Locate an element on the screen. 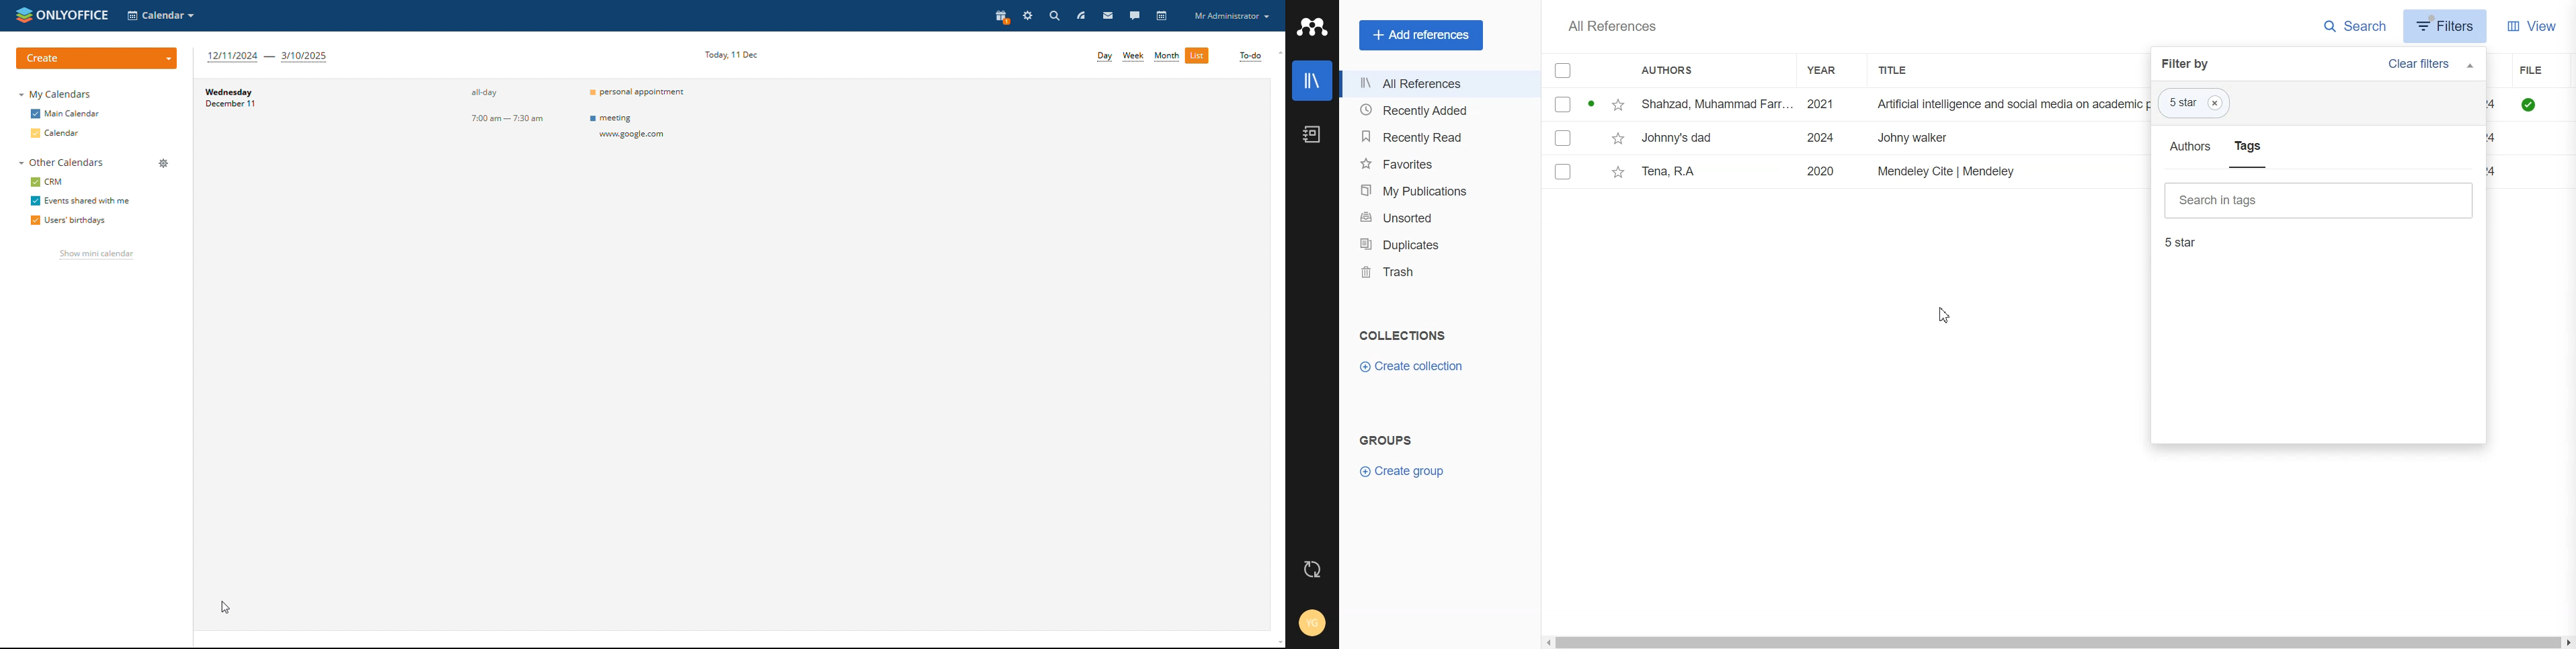 The width and height of the screenshot is (2576, 672). Title is located at coordinates (1908, 71).